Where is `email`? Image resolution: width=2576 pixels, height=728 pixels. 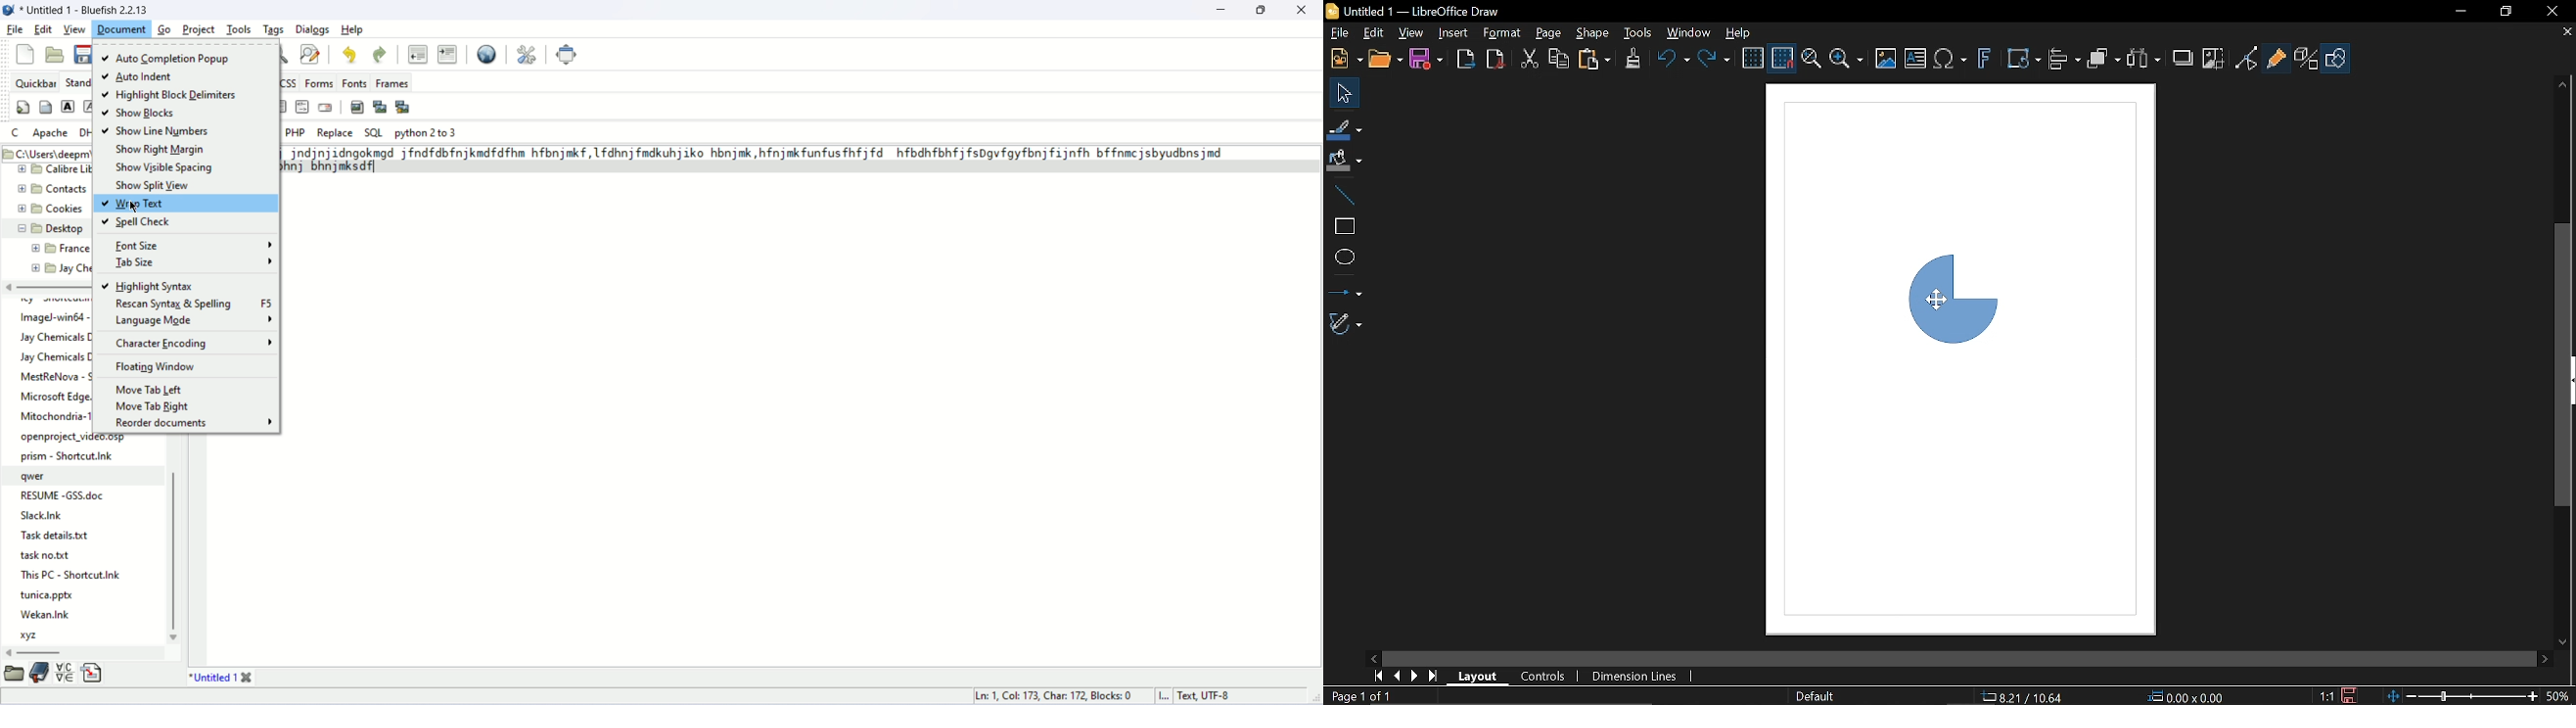
email is located at coordinates (325, 107).